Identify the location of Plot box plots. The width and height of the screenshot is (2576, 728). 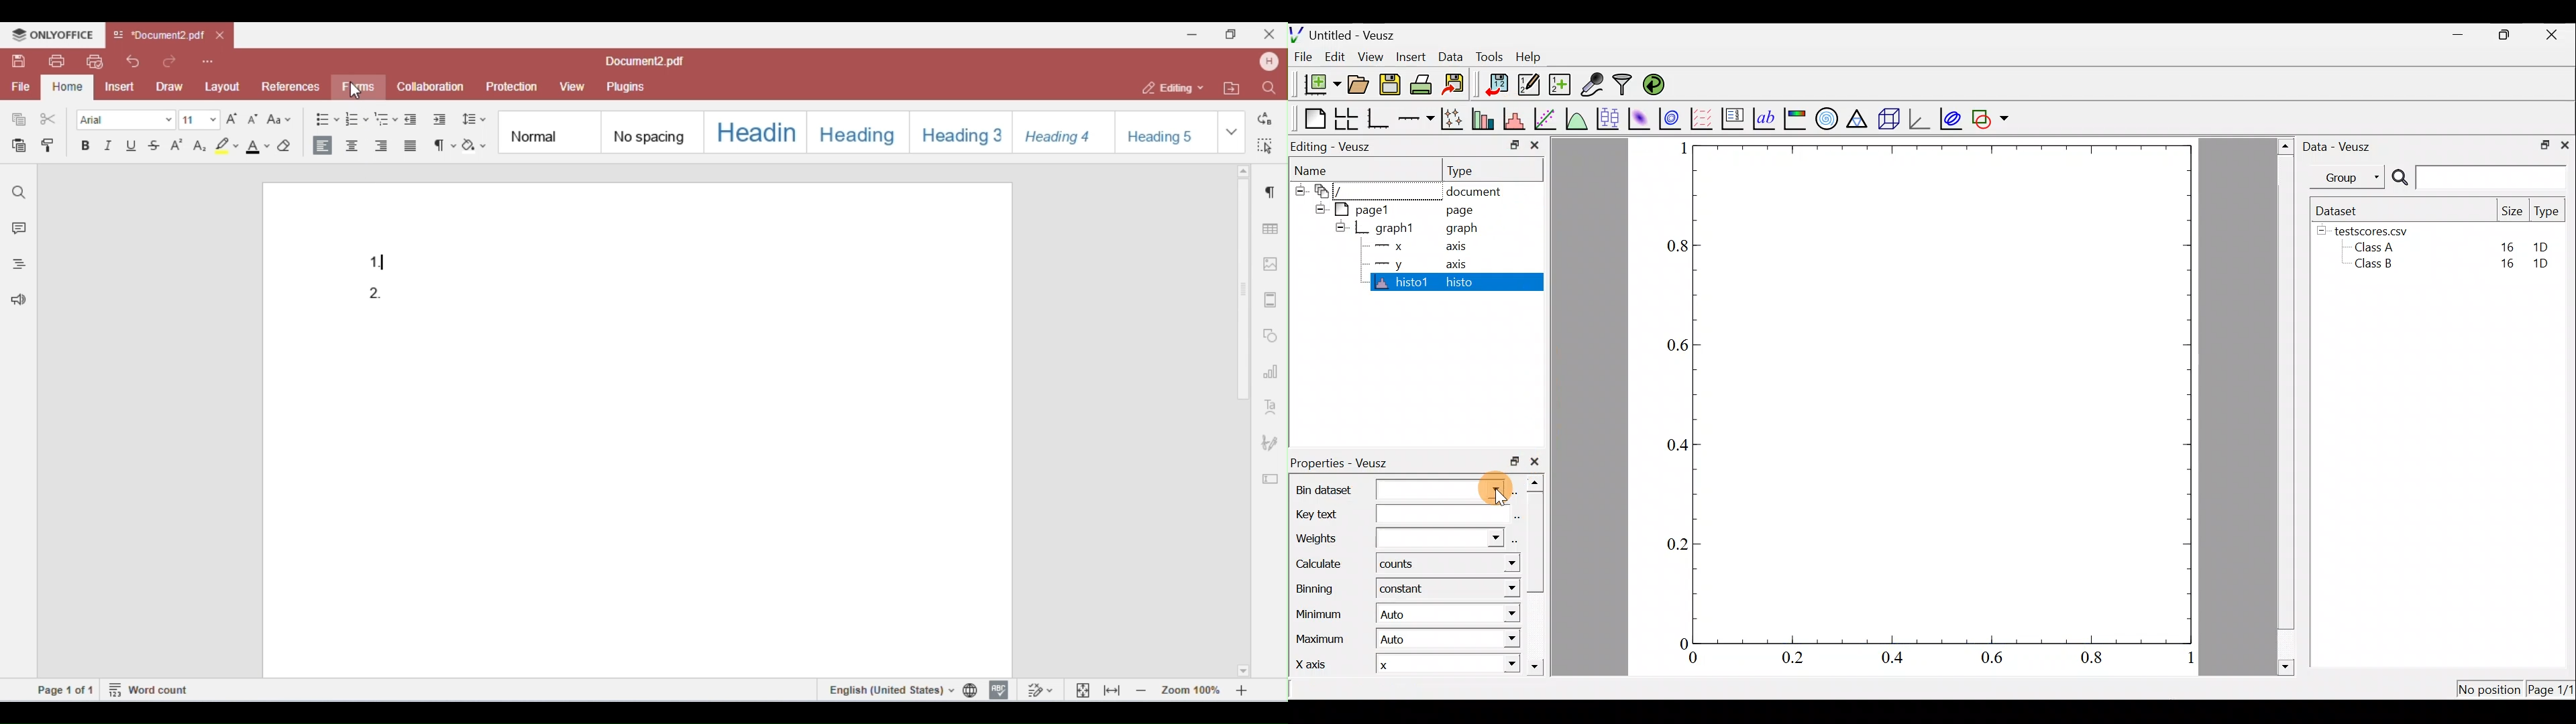
(1607, 117).